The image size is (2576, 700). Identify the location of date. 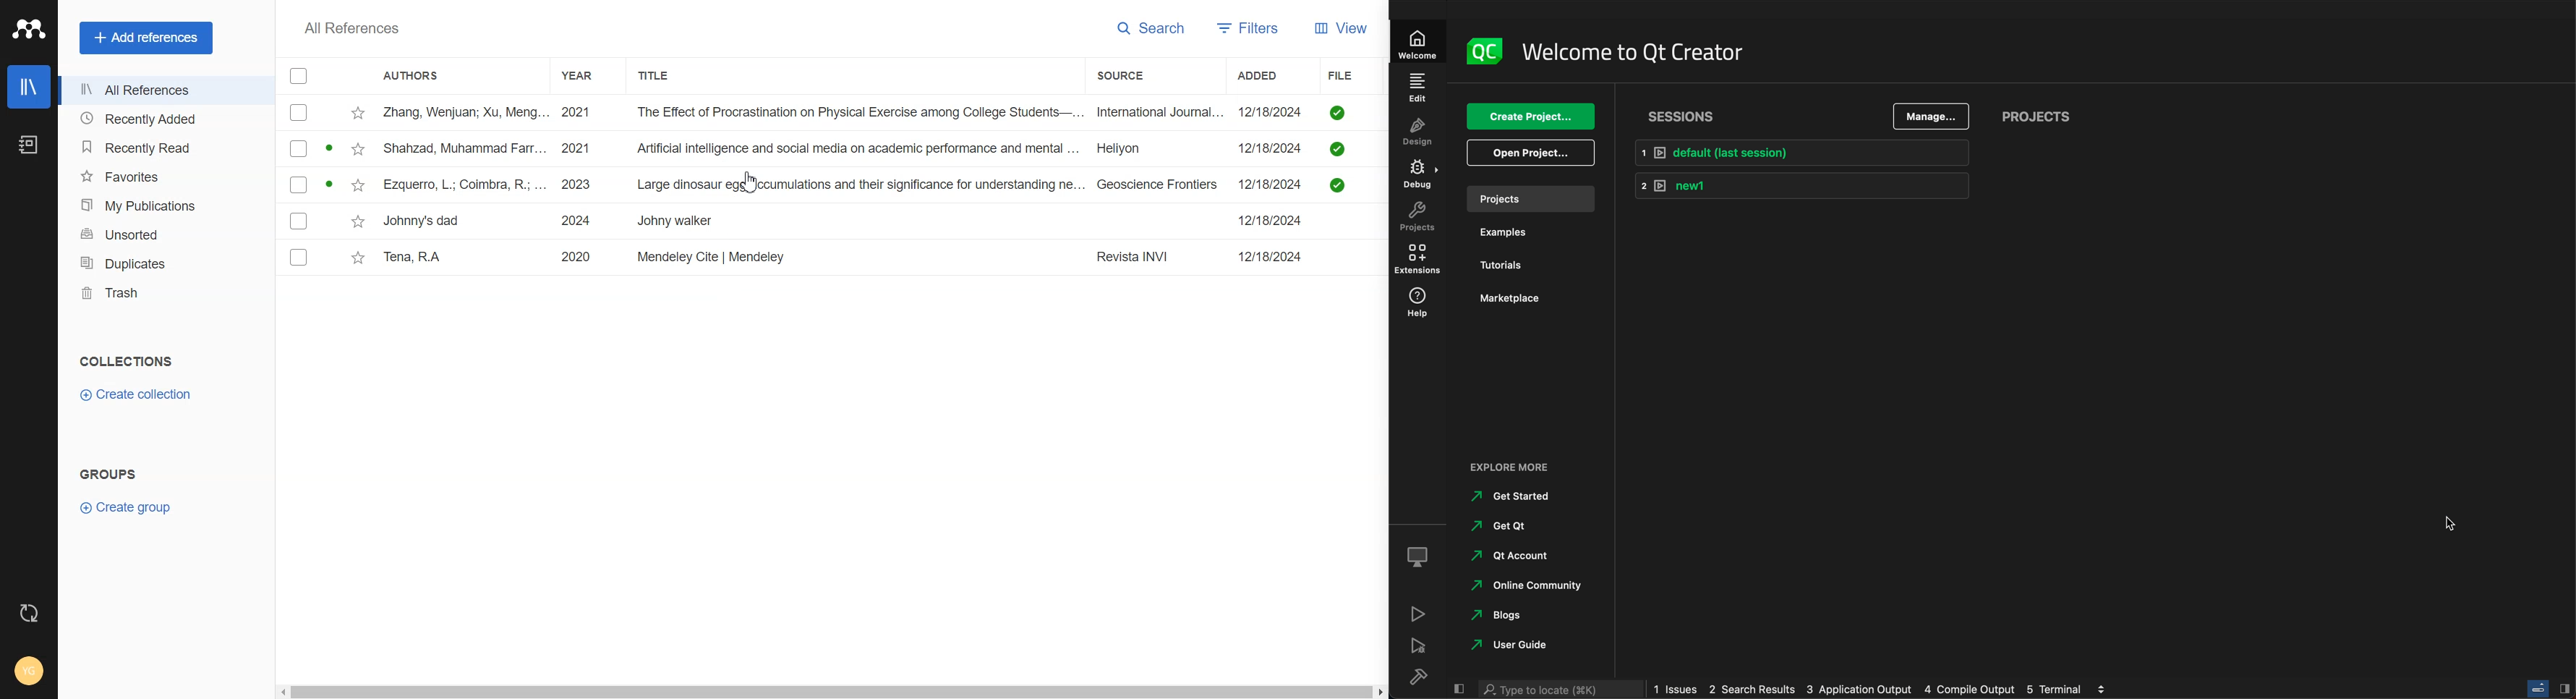
(1271, 185).